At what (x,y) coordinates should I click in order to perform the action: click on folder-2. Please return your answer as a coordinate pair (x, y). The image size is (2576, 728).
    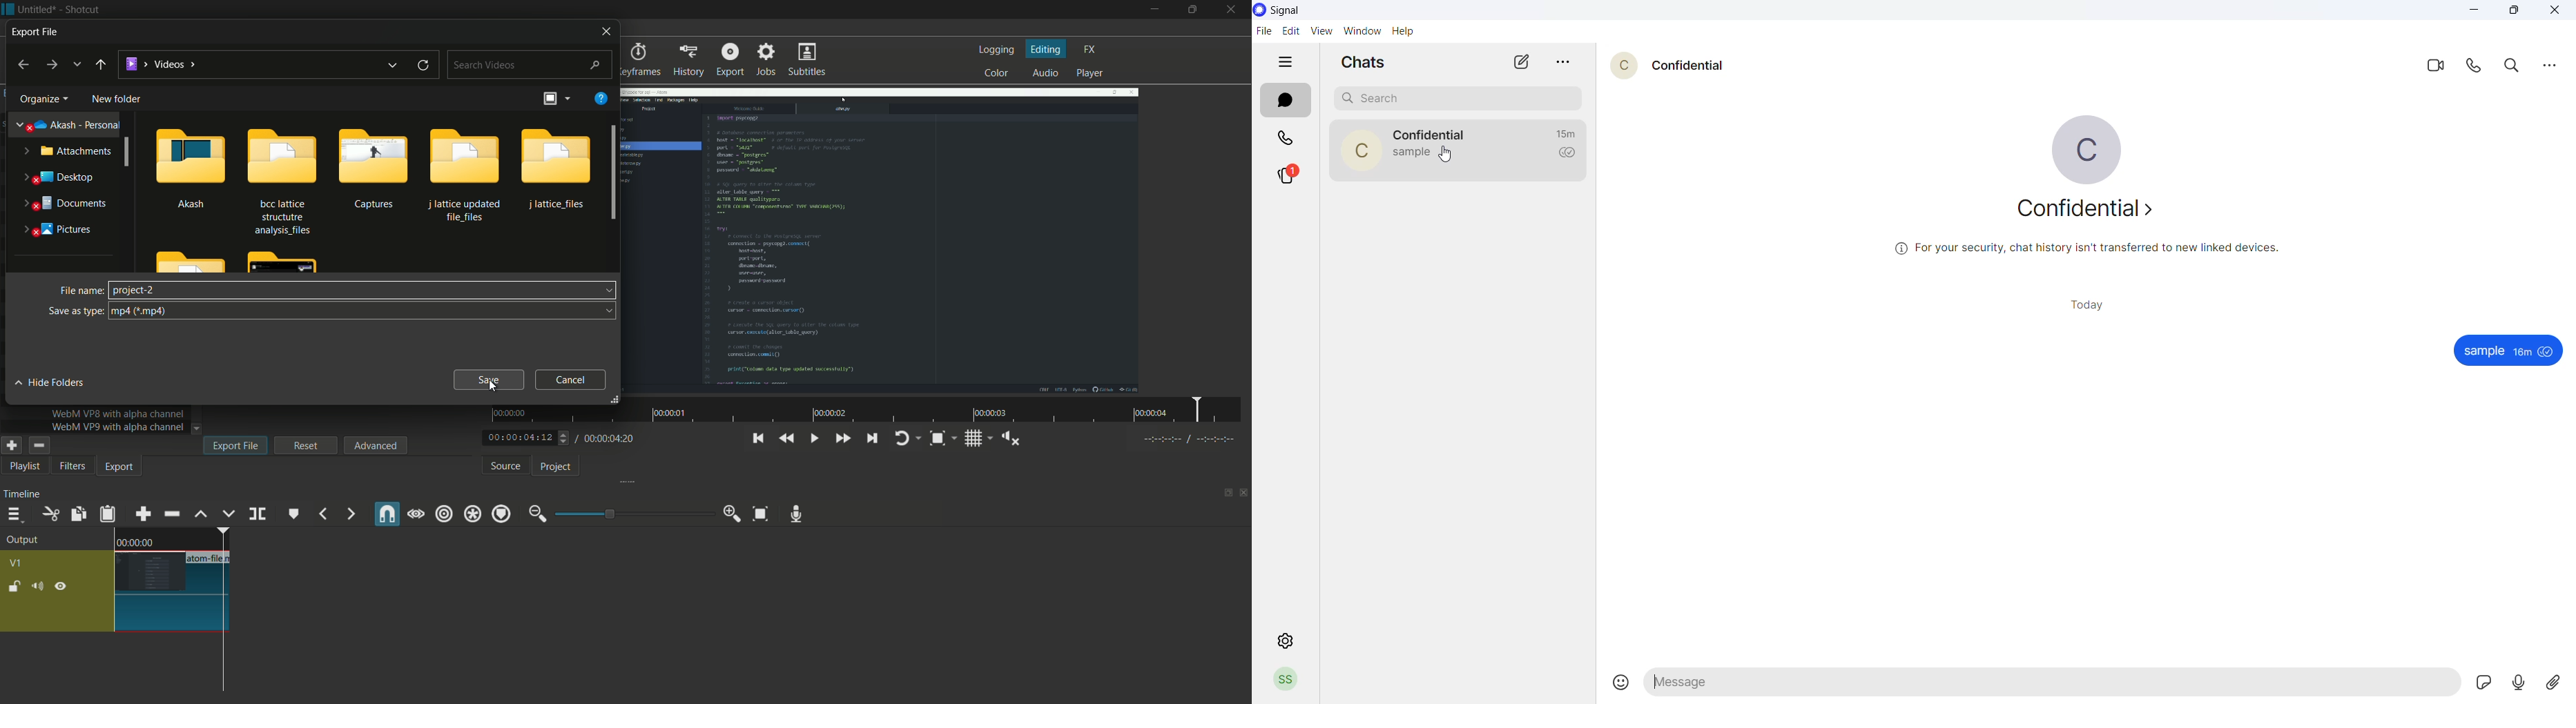
    Looking at the image, I should click on (280, 180).